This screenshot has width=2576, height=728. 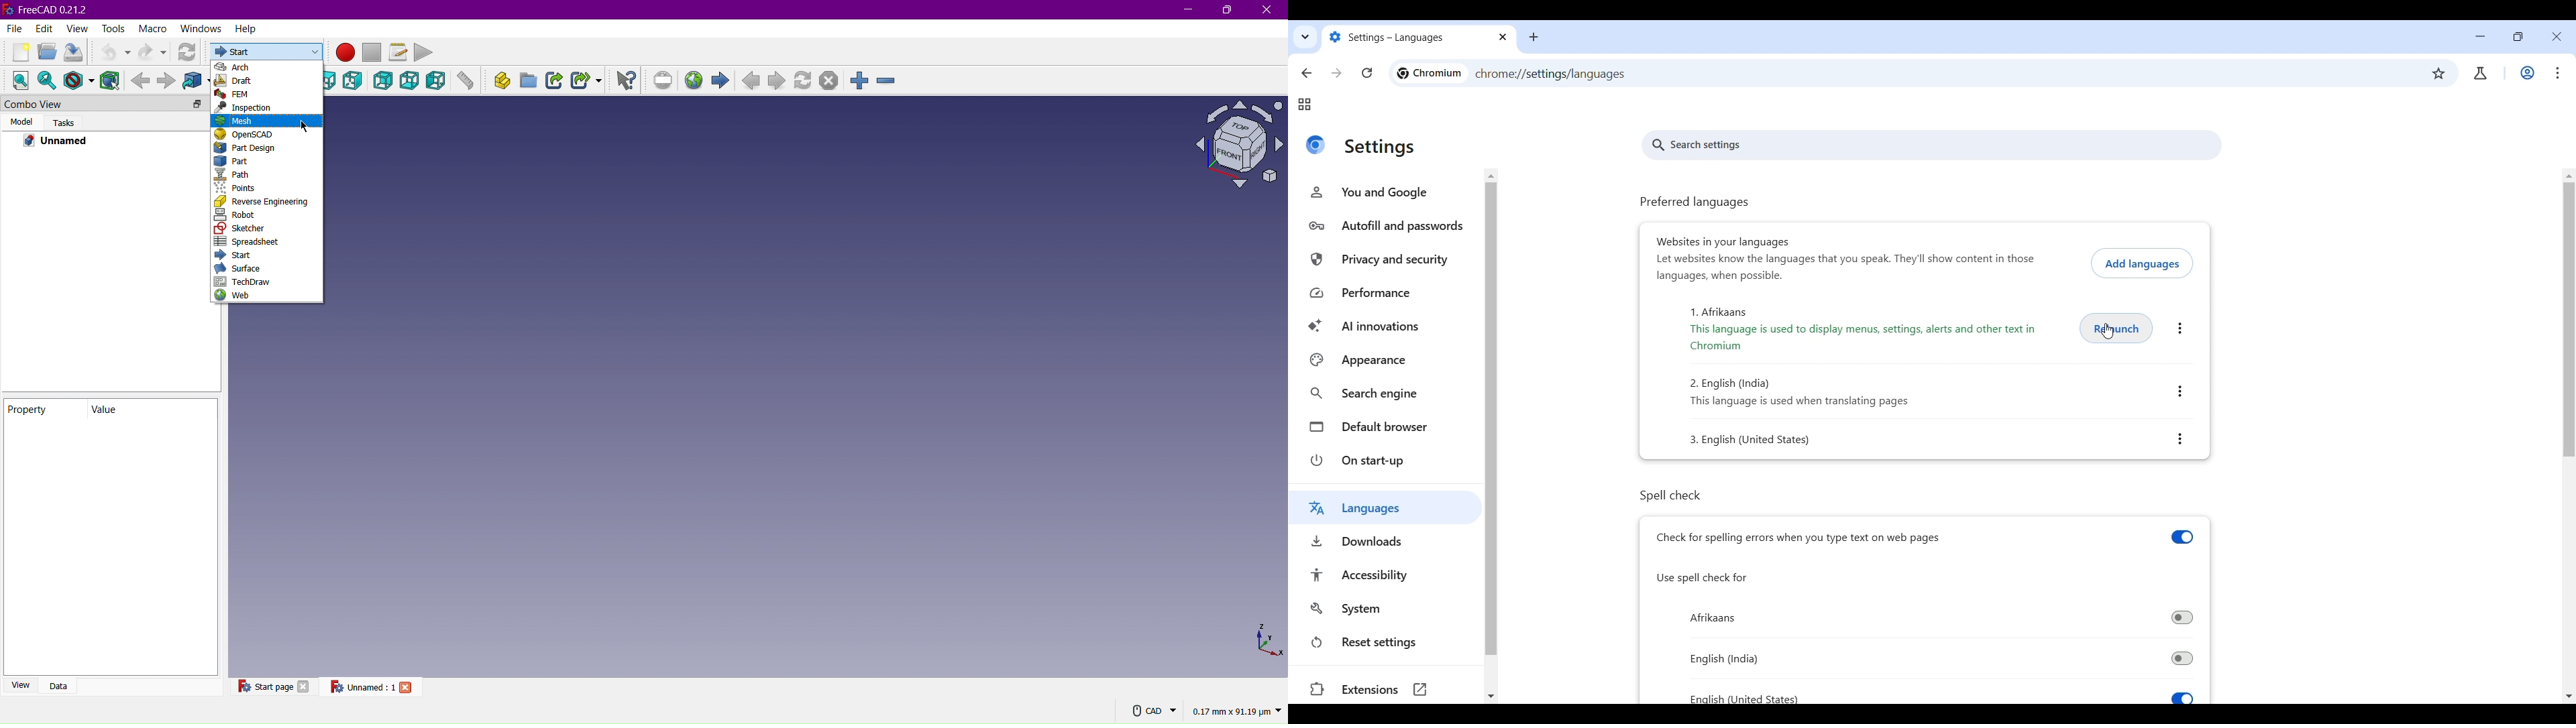 What do you see at coordinates (627, 80) in the screenshot?
I see `What's This?` at bounding box center [627, 80].